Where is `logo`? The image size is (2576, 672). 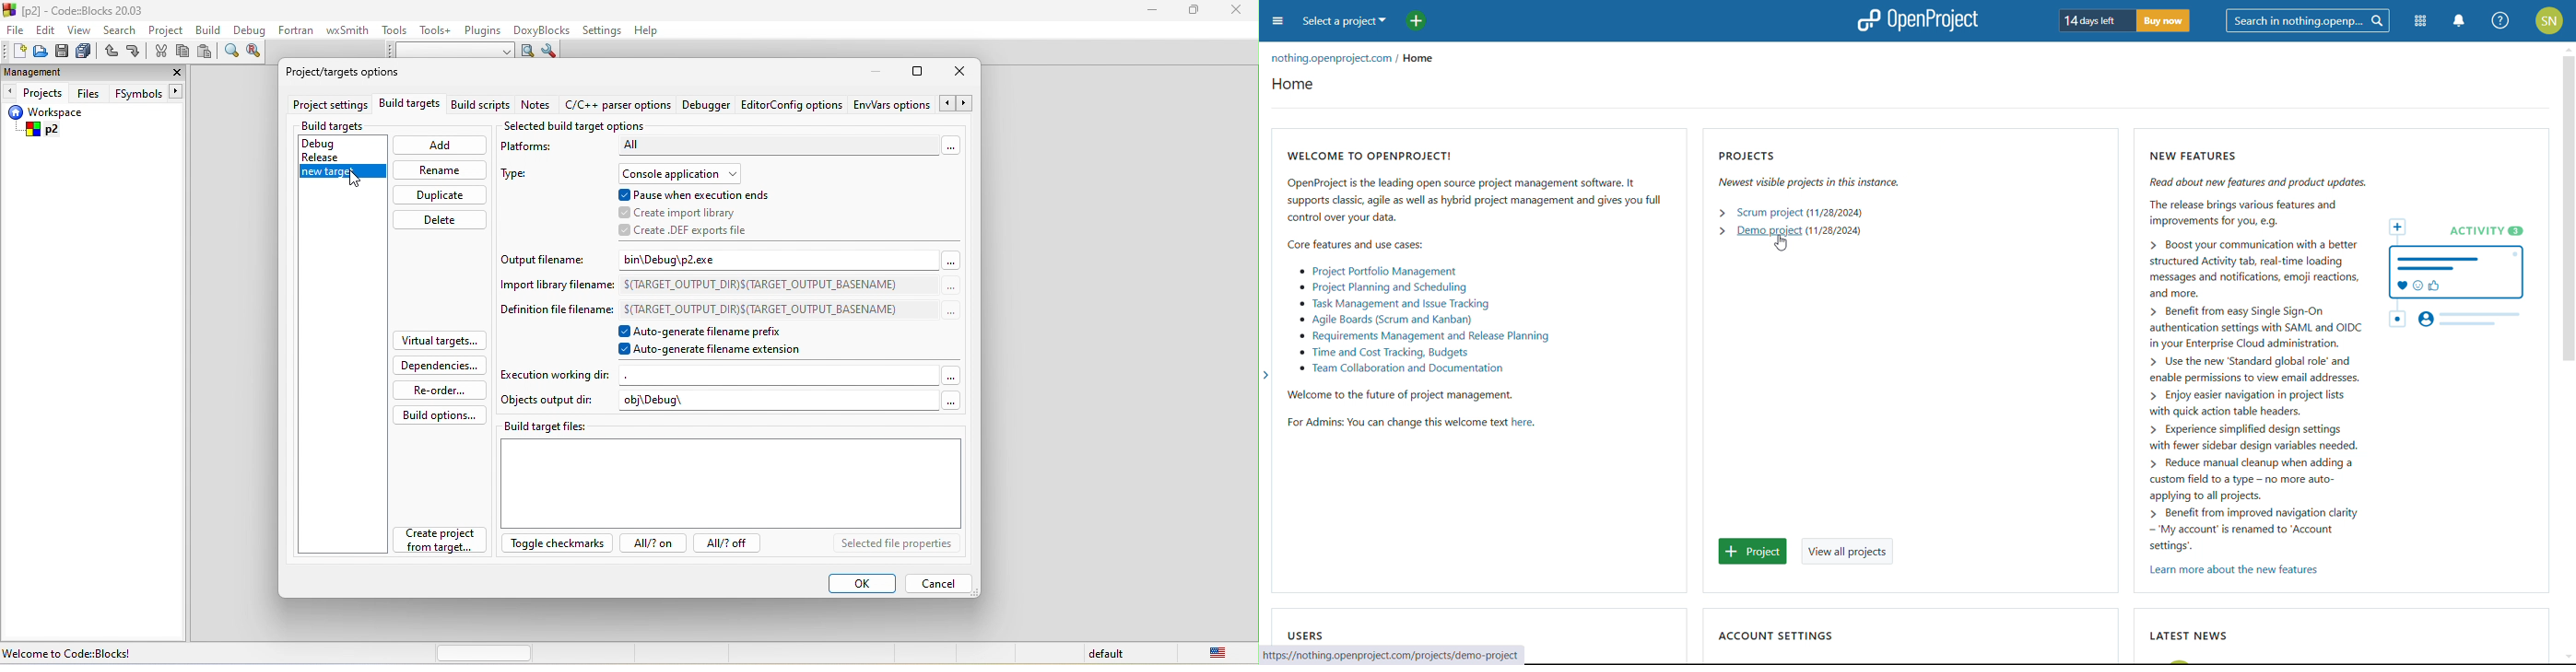
logo is located at coordinates (1918, 21).